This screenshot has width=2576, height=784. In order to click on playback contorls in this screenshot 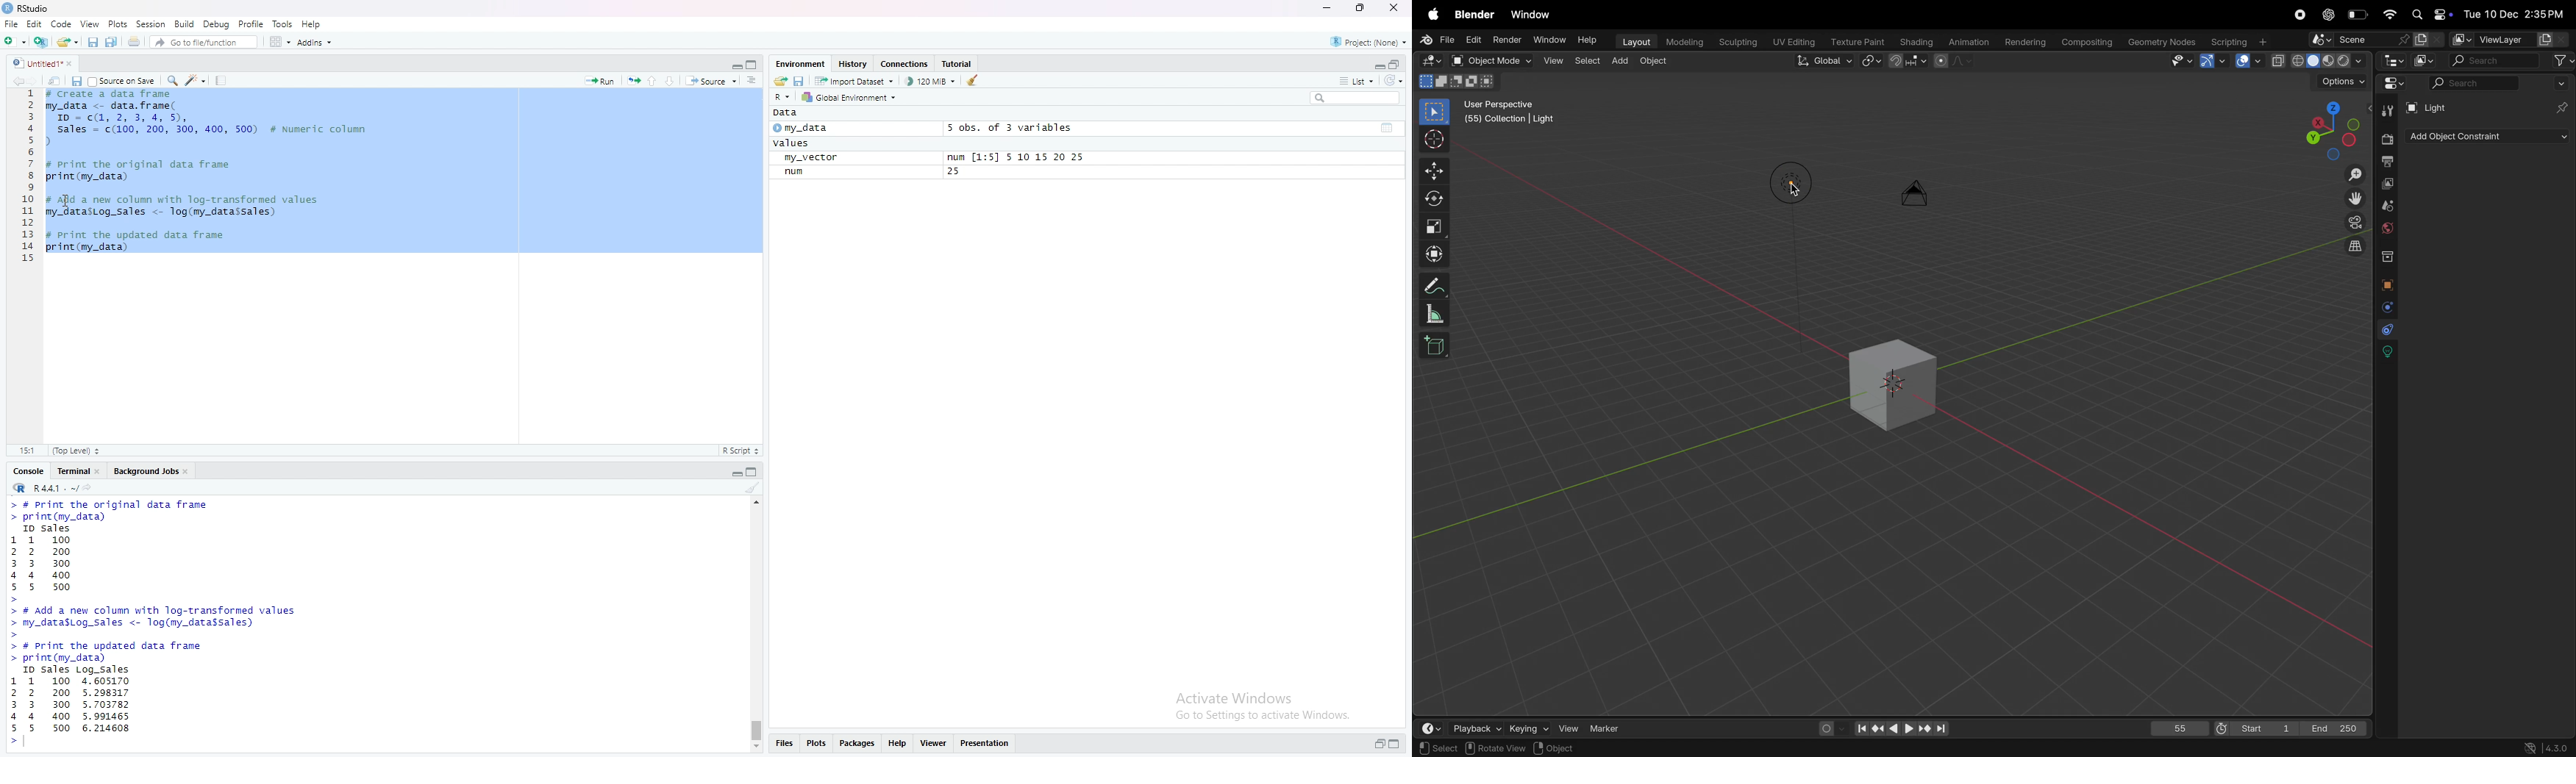, I will do `click(1899, 726)`.